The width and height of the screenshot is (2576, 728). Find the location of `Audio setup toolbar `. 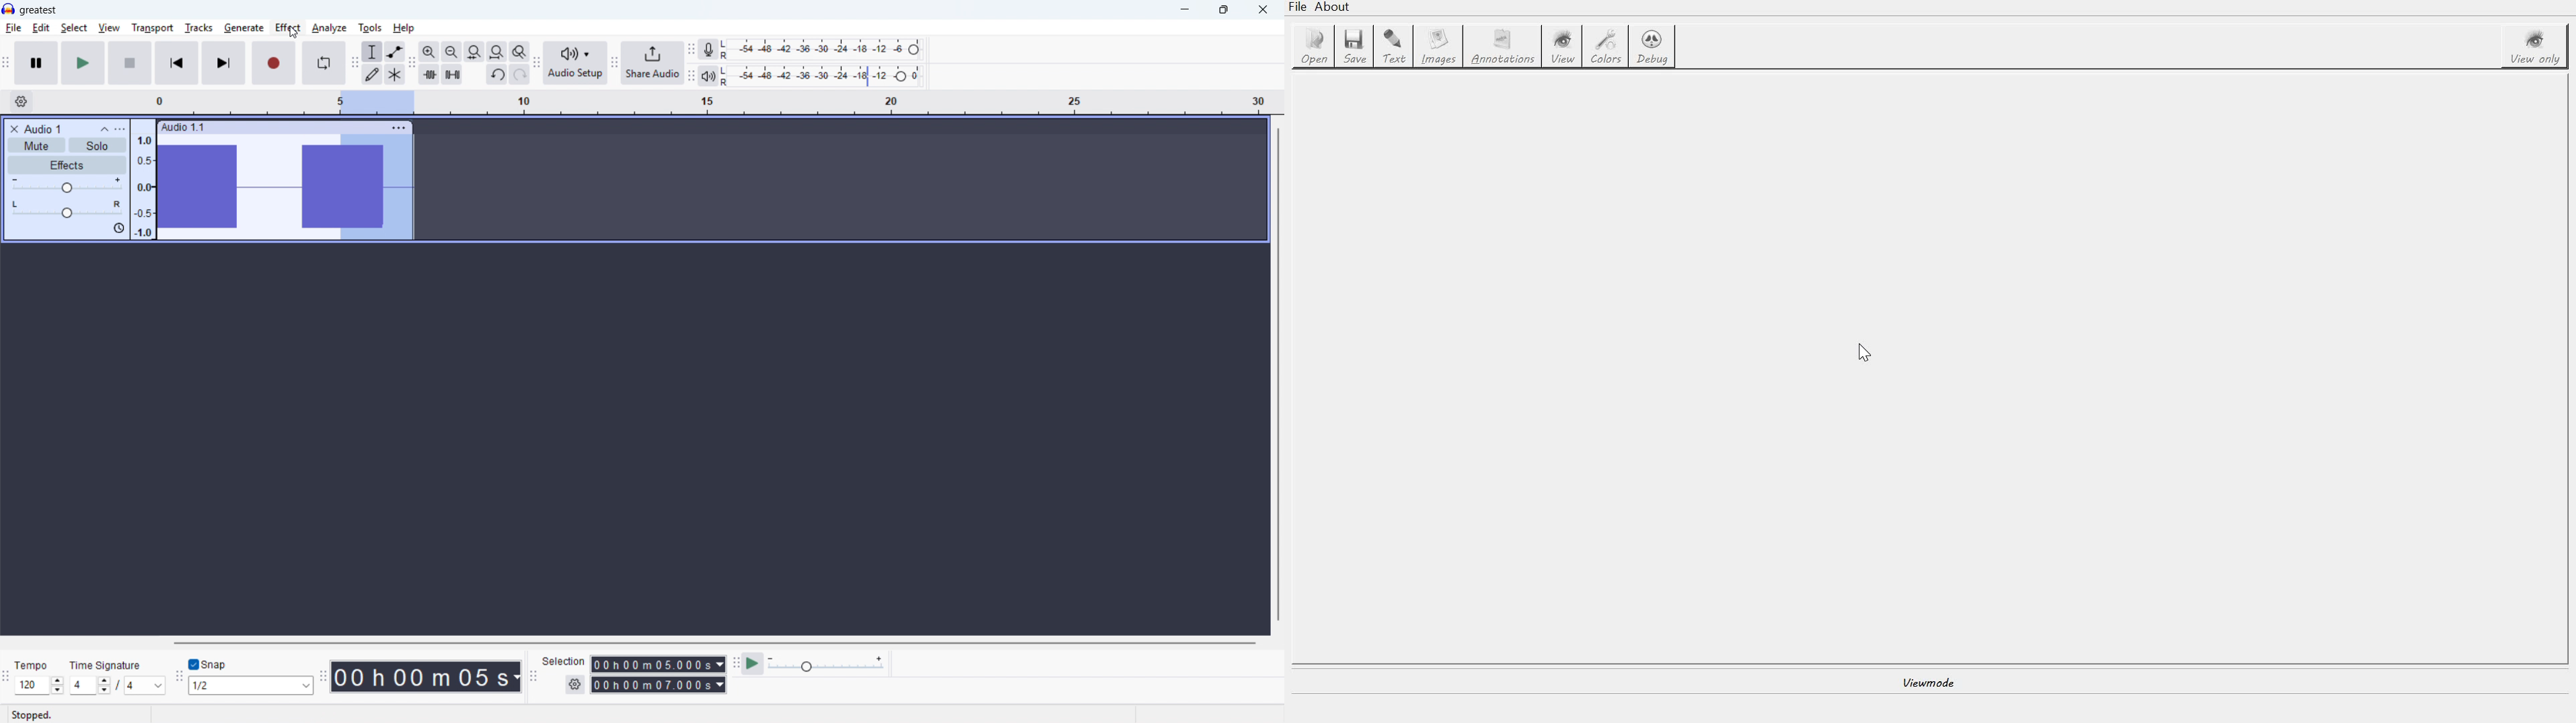

Audio setup toolbar  is located at coordinates (537, 64).